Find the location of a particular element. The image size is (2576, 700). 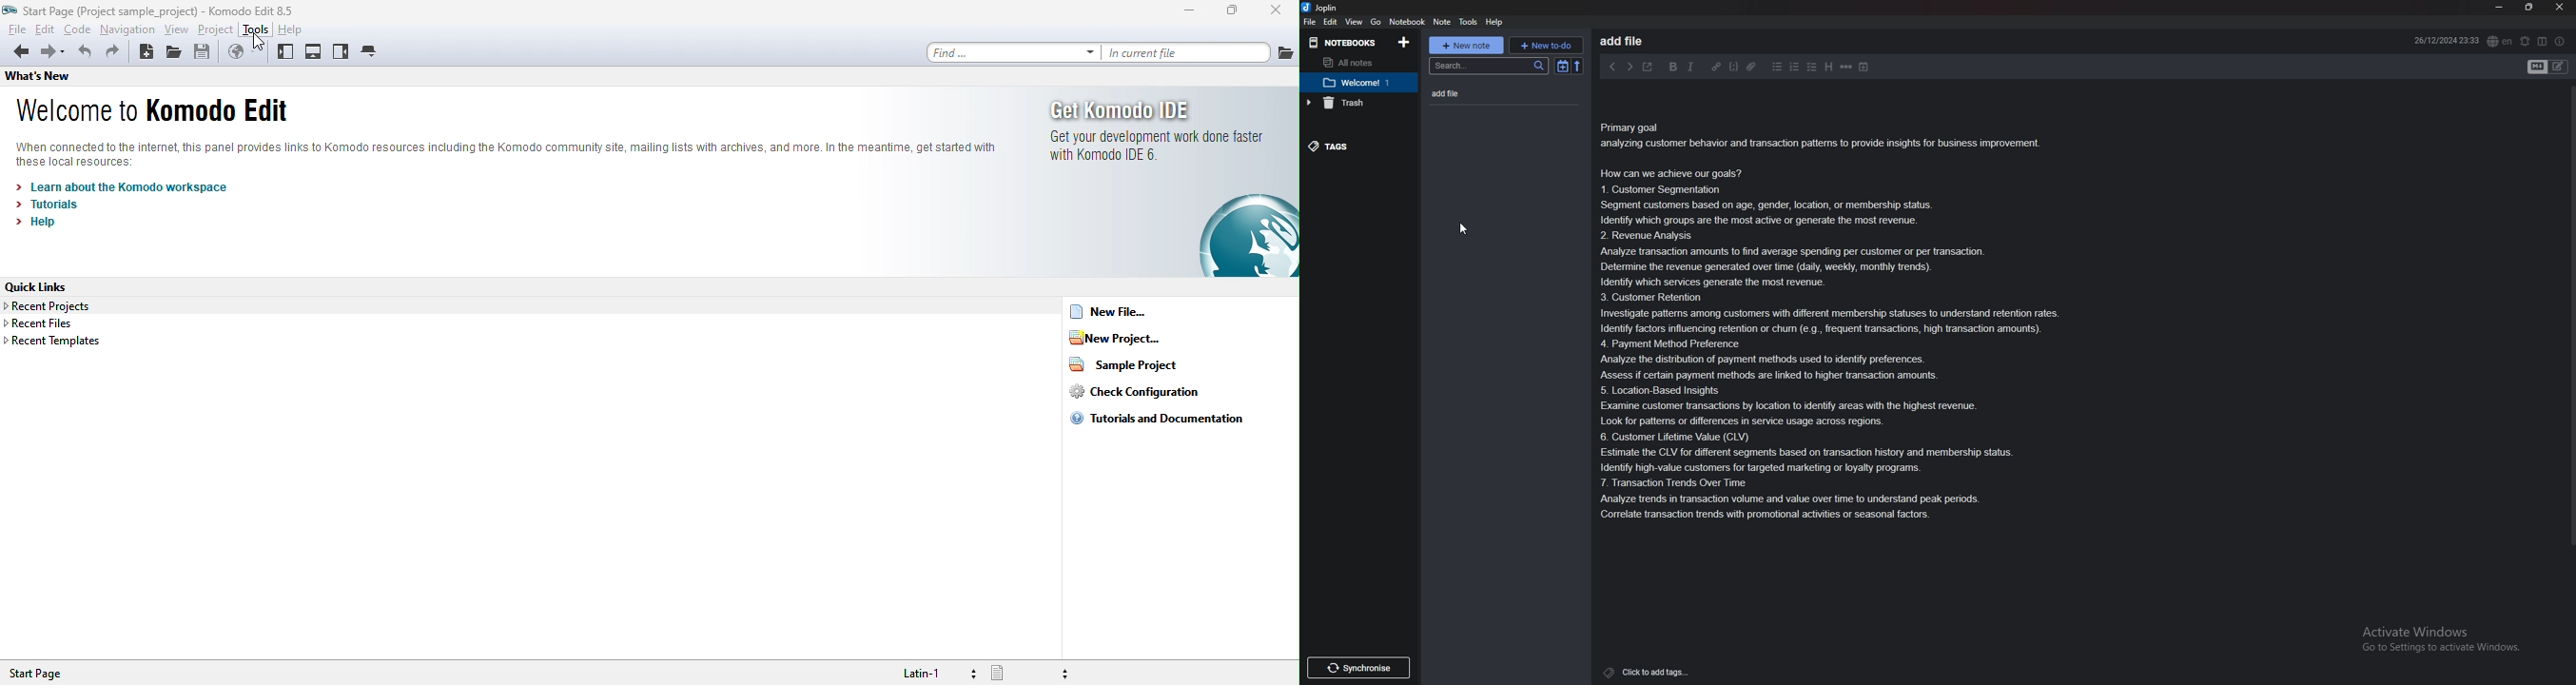

Add notebooks is located at coordinates (1404, 43).